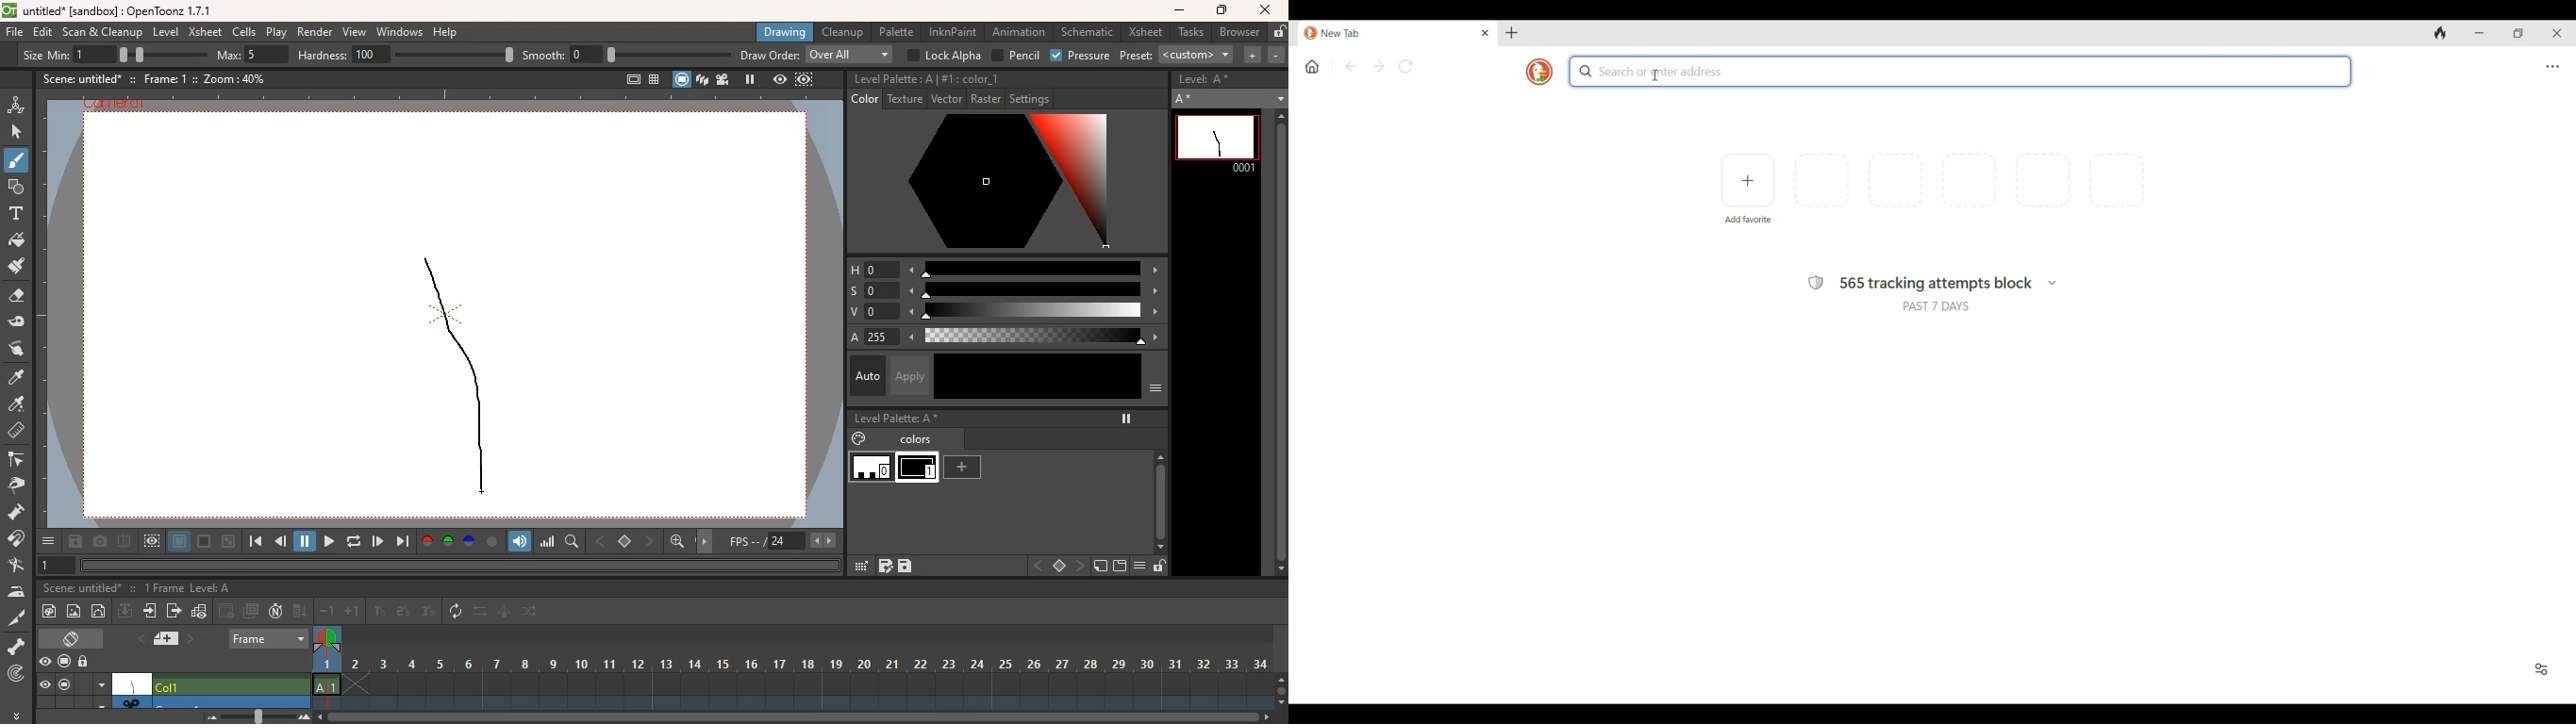 Image resolution: width=2576 pixels, height=728 pixels. Describe the element at coordinates (2518, 33) in the screenshot. I see `Show interface in a smaller tab` at that location.